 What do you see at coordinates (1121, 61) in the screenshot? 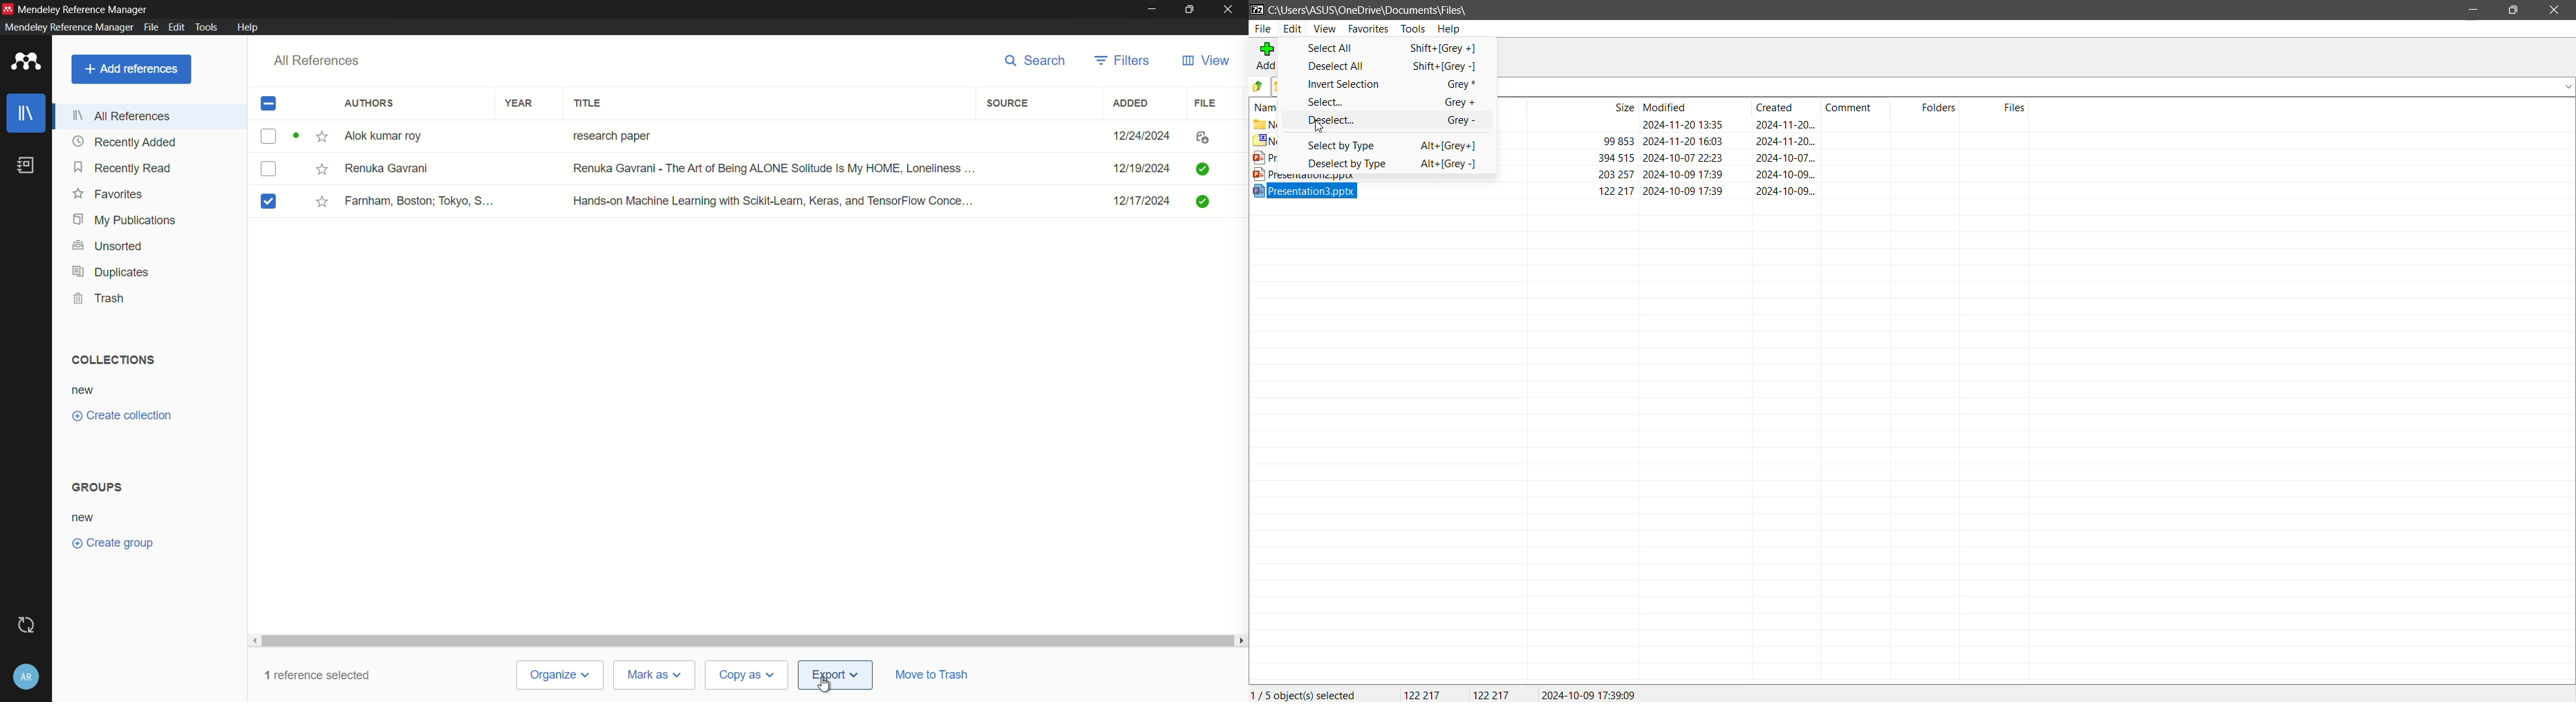
I see `filters` at bounding box center [1121, 61].